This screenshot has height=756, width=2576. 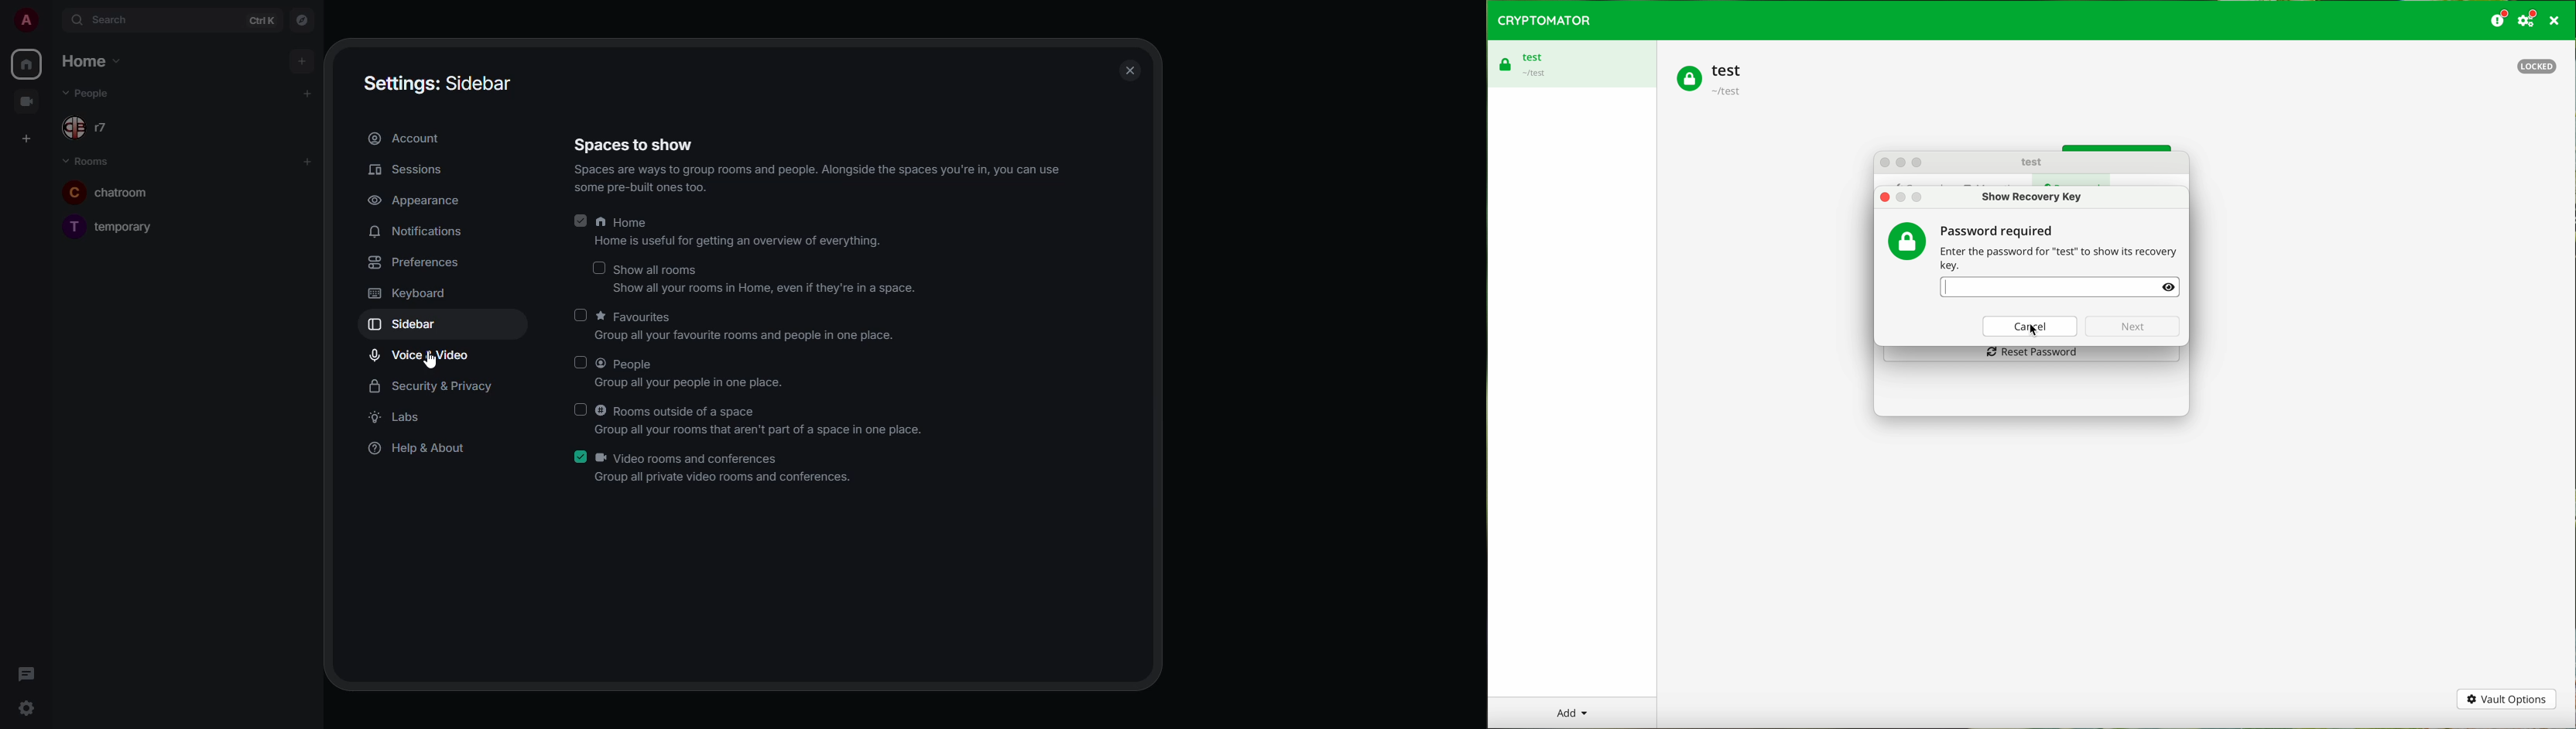 I want to click on video rooms and conferences, so click(x=725, y=468).